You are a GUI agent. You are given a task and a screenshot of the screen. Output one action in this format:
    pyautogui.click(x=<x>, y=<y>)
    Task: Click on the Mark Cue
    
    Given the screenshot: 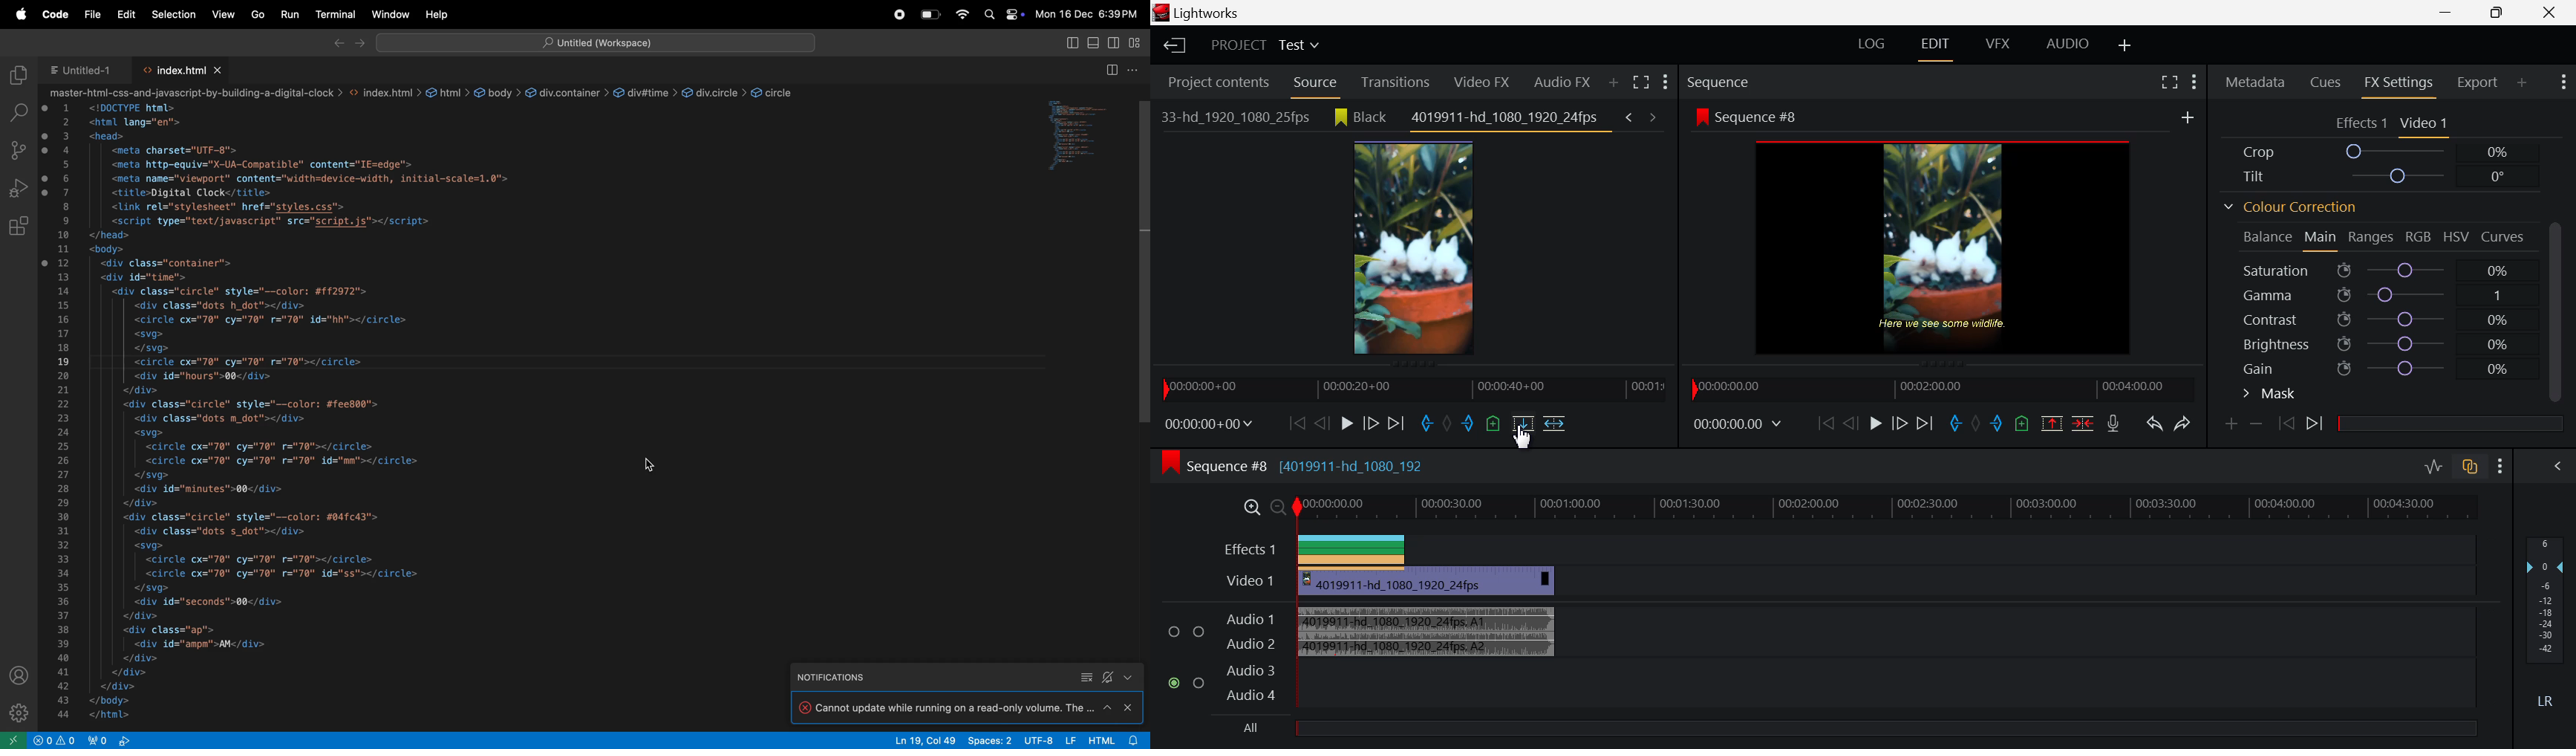 What is the action you would take?
    pyautogui.click(x=2024, y=424)
    